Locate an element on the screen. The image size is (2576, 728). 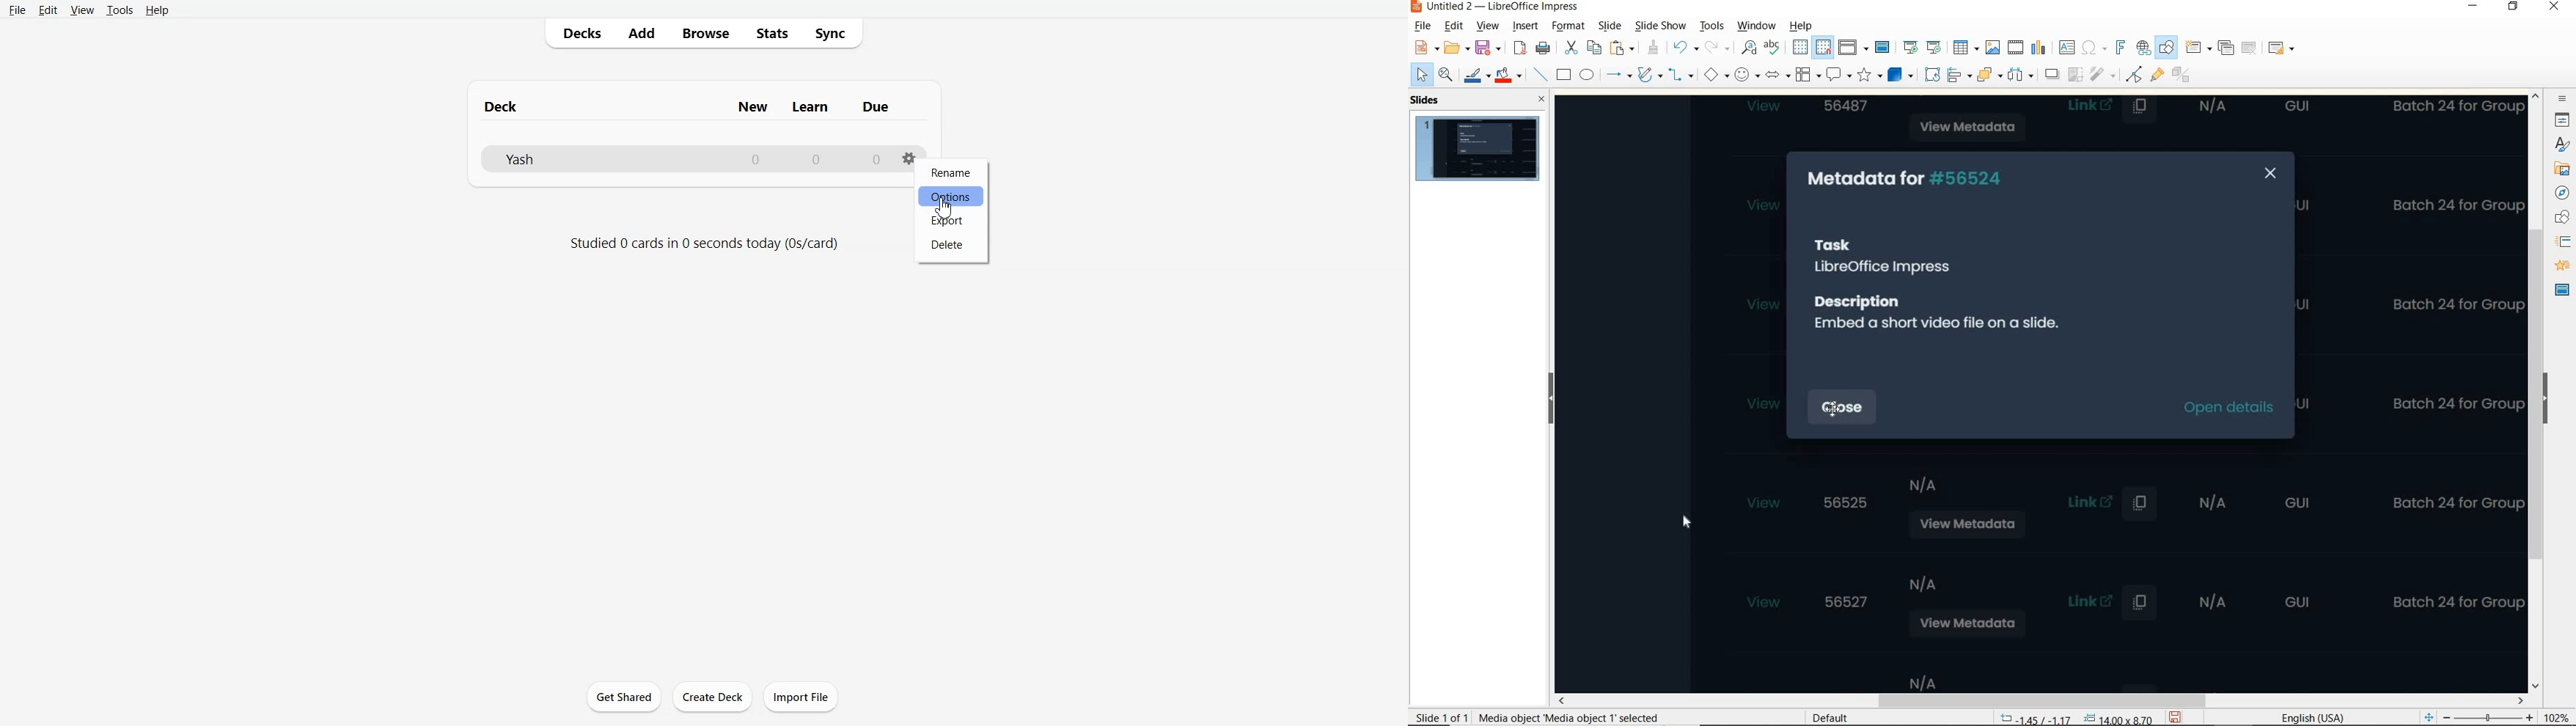
Browse is located at coordinates (704, 33).